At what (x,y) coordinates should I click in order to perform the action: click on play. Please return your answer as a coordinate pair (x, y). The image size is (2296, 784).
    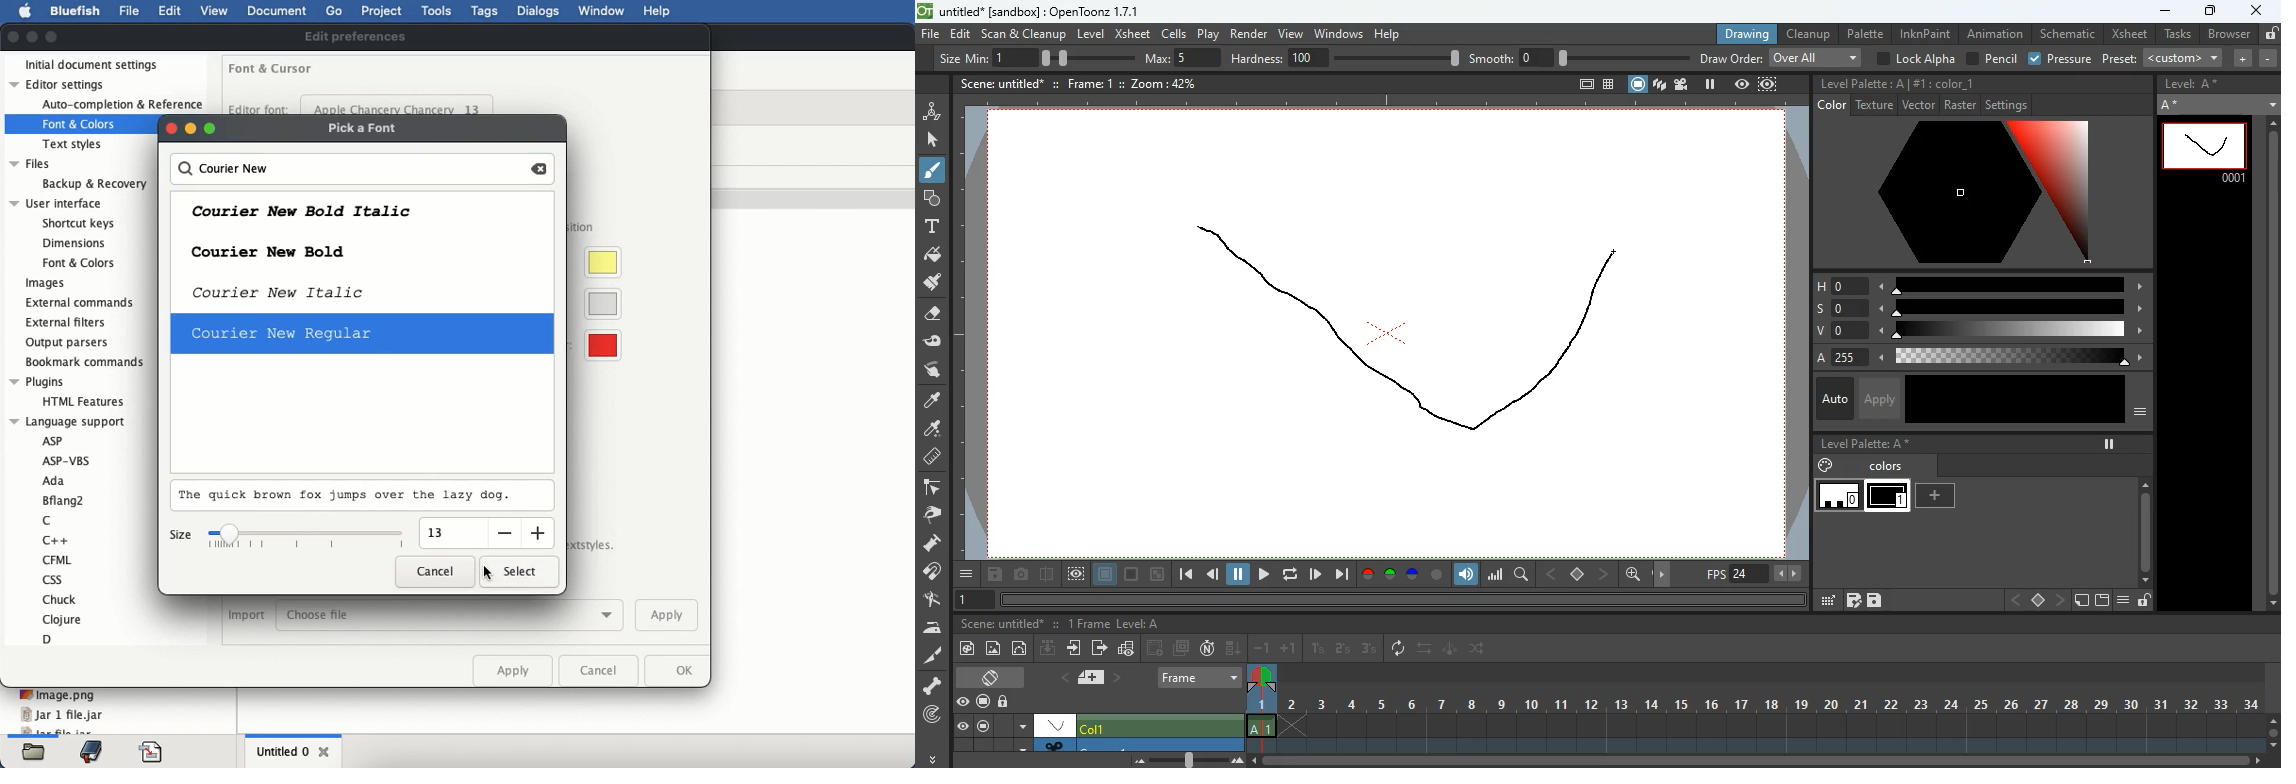
    Looking at the image, I should click on (1210, 33).